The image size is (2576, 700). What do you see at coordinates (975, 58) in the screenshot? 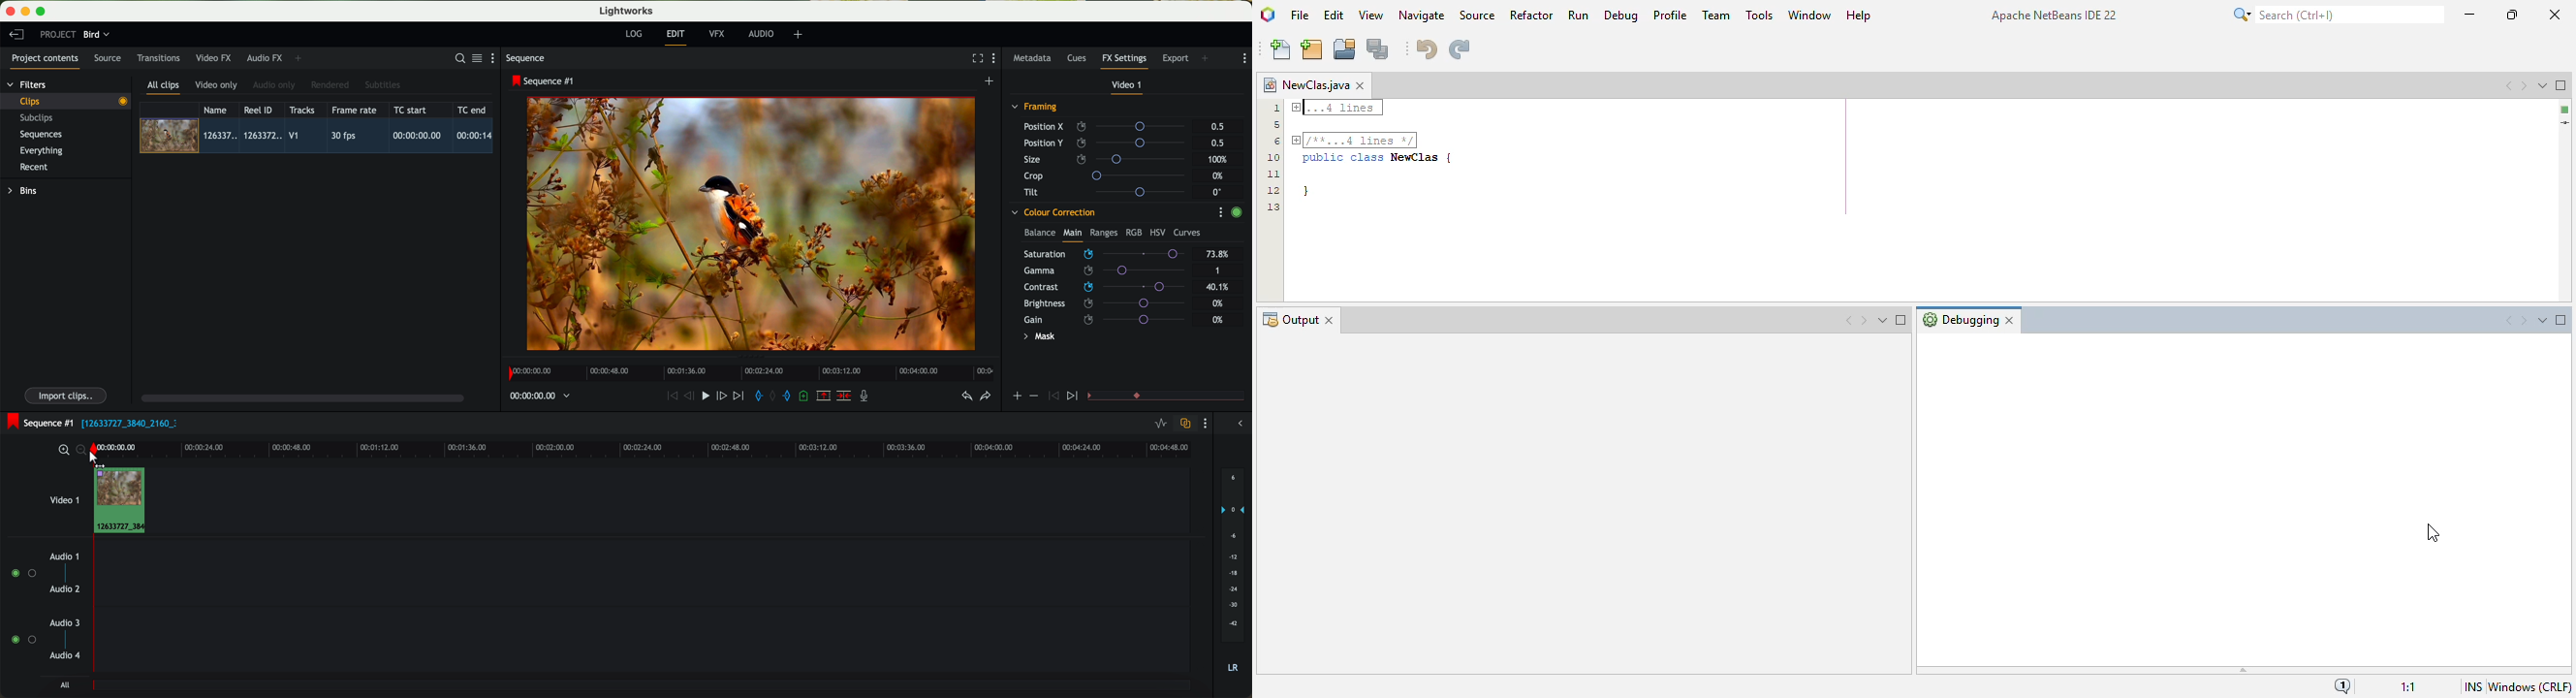
I see `fullscreen` at bounding box center [975, 58].